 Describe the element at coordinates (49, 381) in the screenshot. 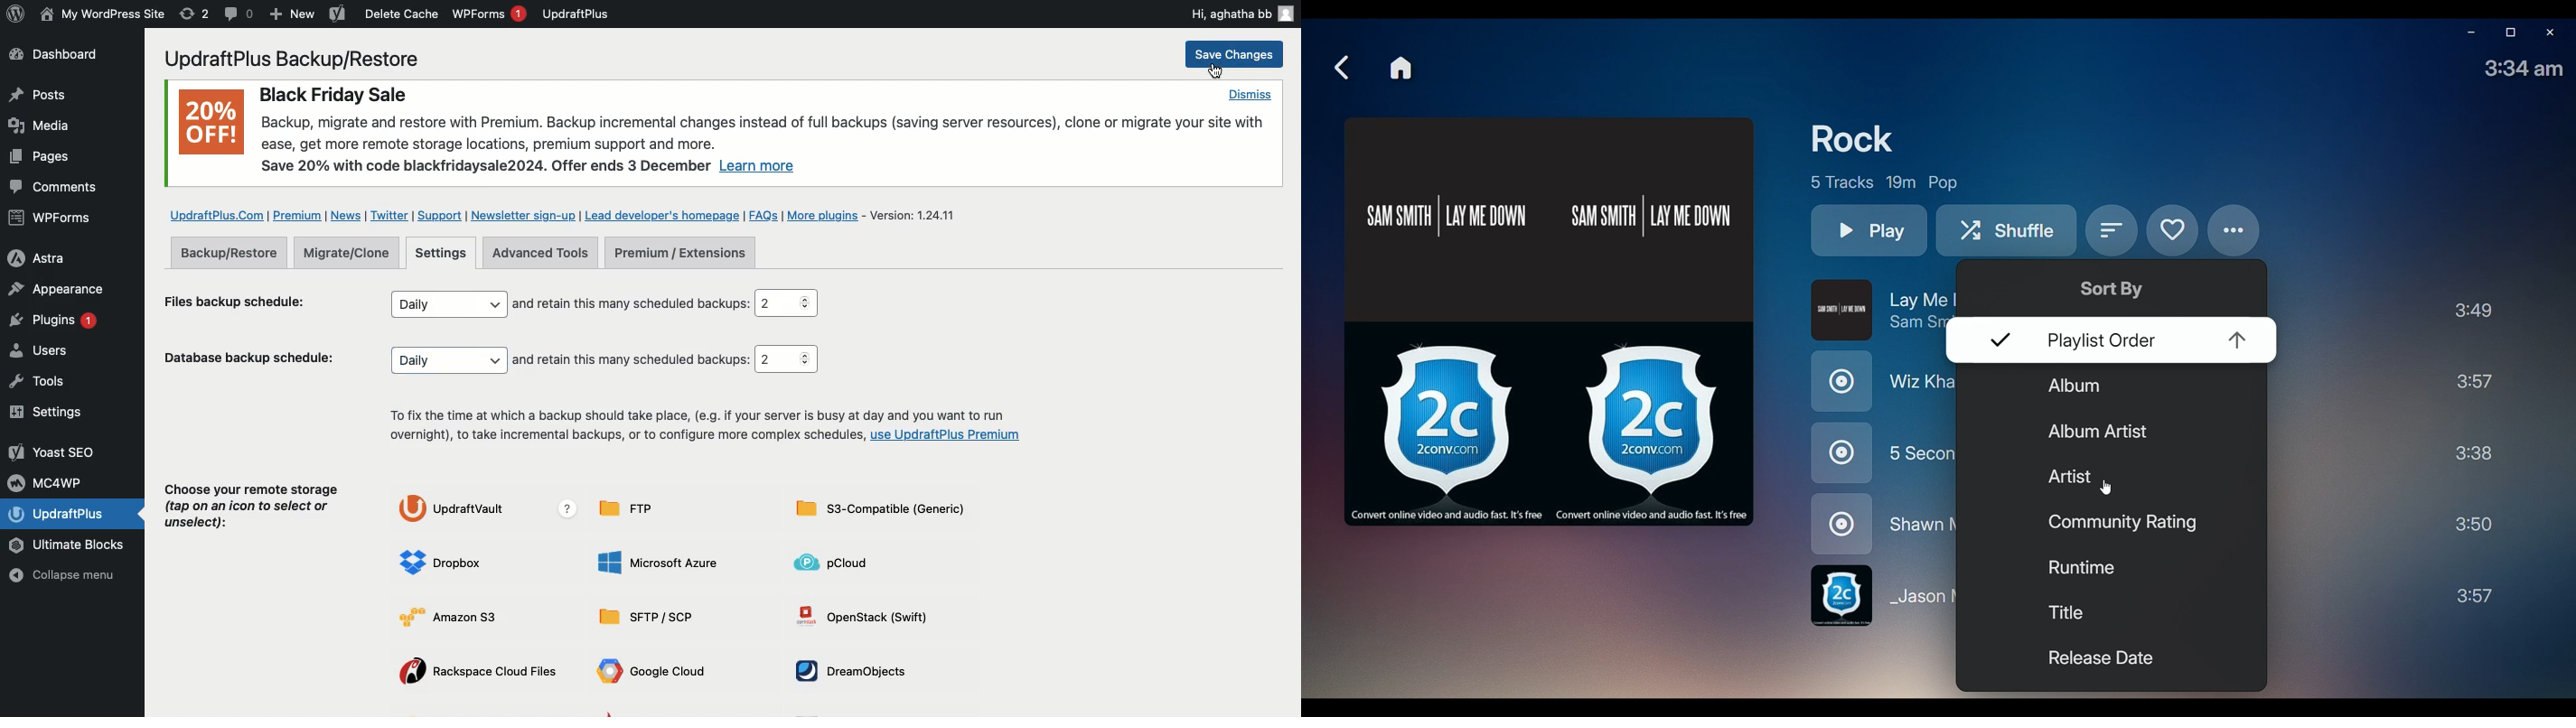

I see `Tools` at that location.